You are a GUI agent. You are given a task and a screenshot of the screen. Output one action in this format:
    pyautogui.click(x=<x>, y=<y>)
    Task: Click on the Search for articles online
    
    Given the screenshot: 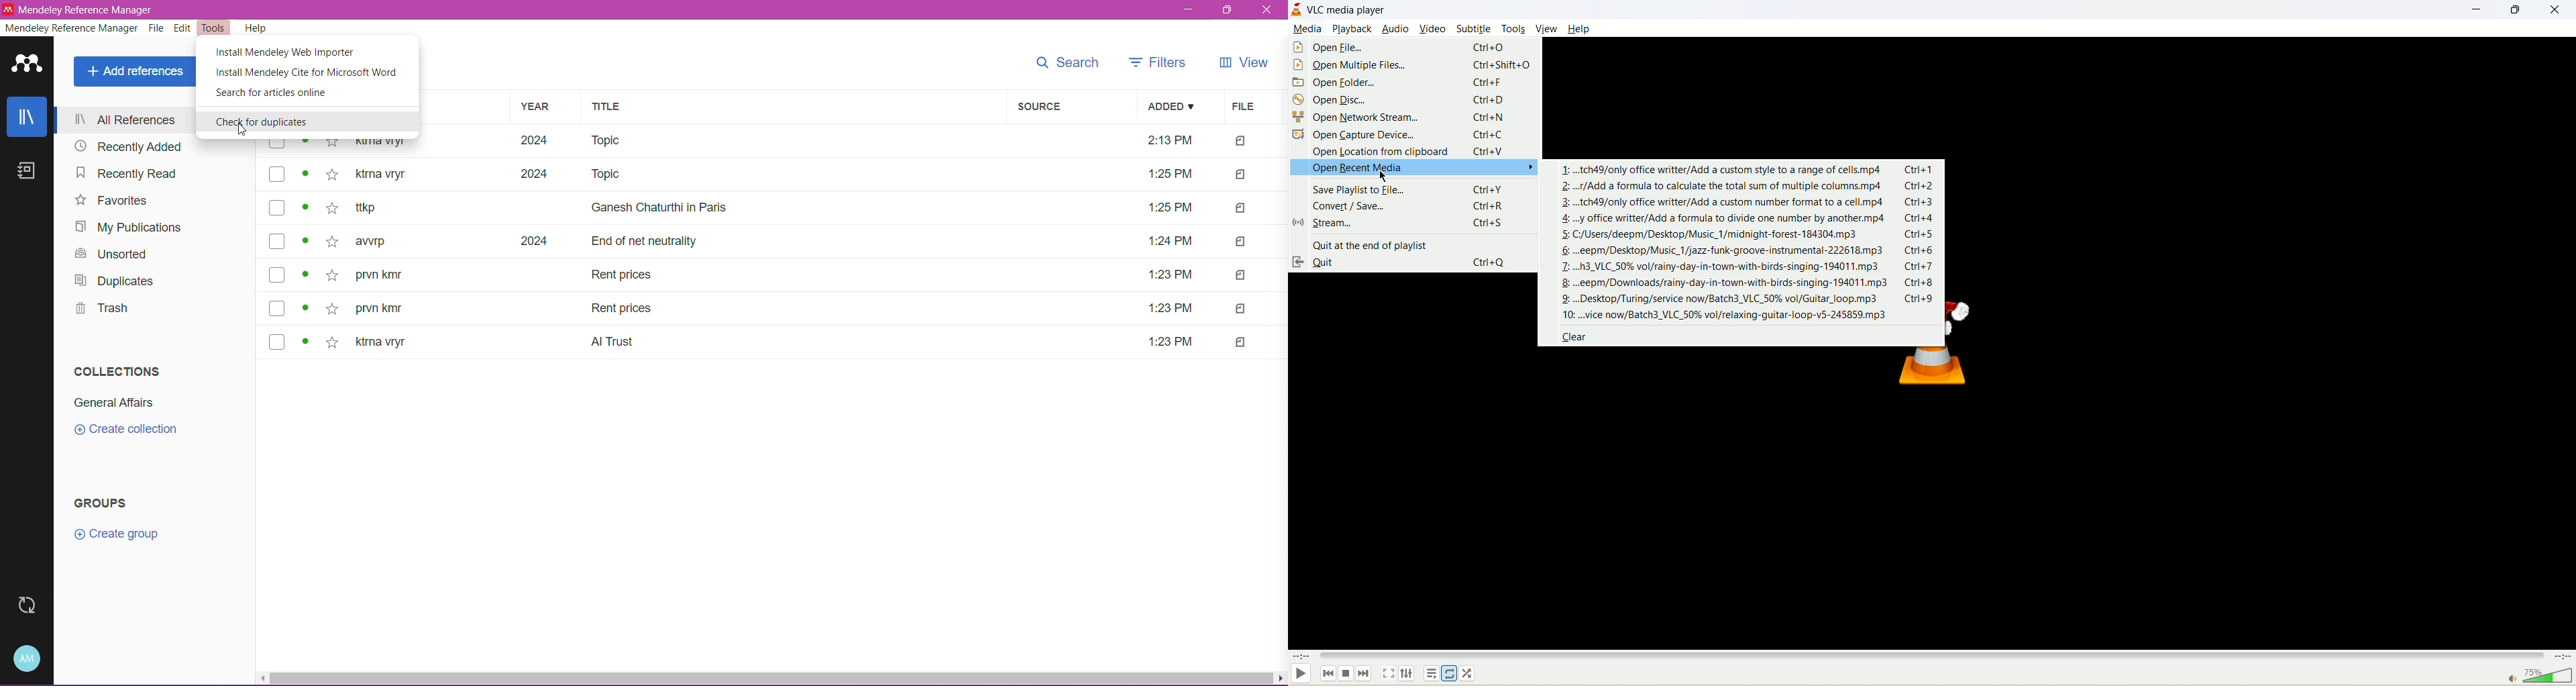 What is the action you would take?
    pyautogui.click(x=276, y=95)
    